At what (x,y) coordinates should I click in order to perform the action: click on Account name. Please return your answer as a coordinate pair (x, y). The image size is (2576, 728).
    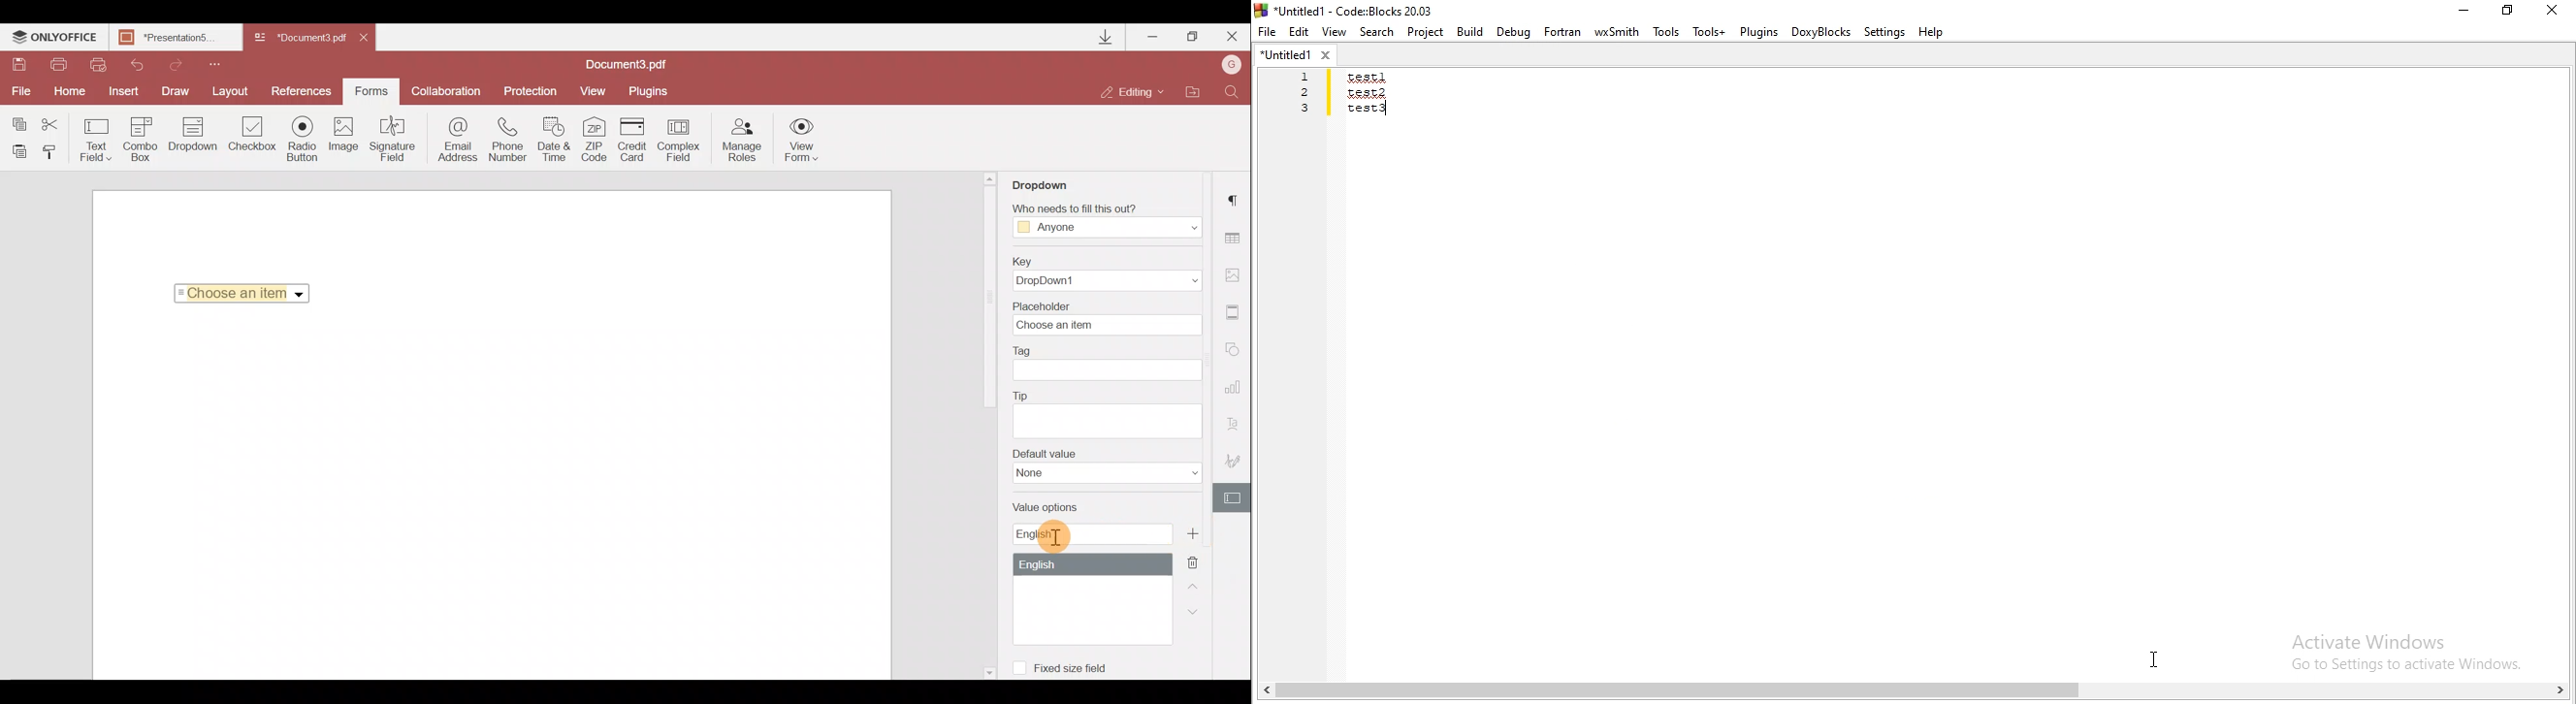
    Looking at the image, I should click on (1228, 66).